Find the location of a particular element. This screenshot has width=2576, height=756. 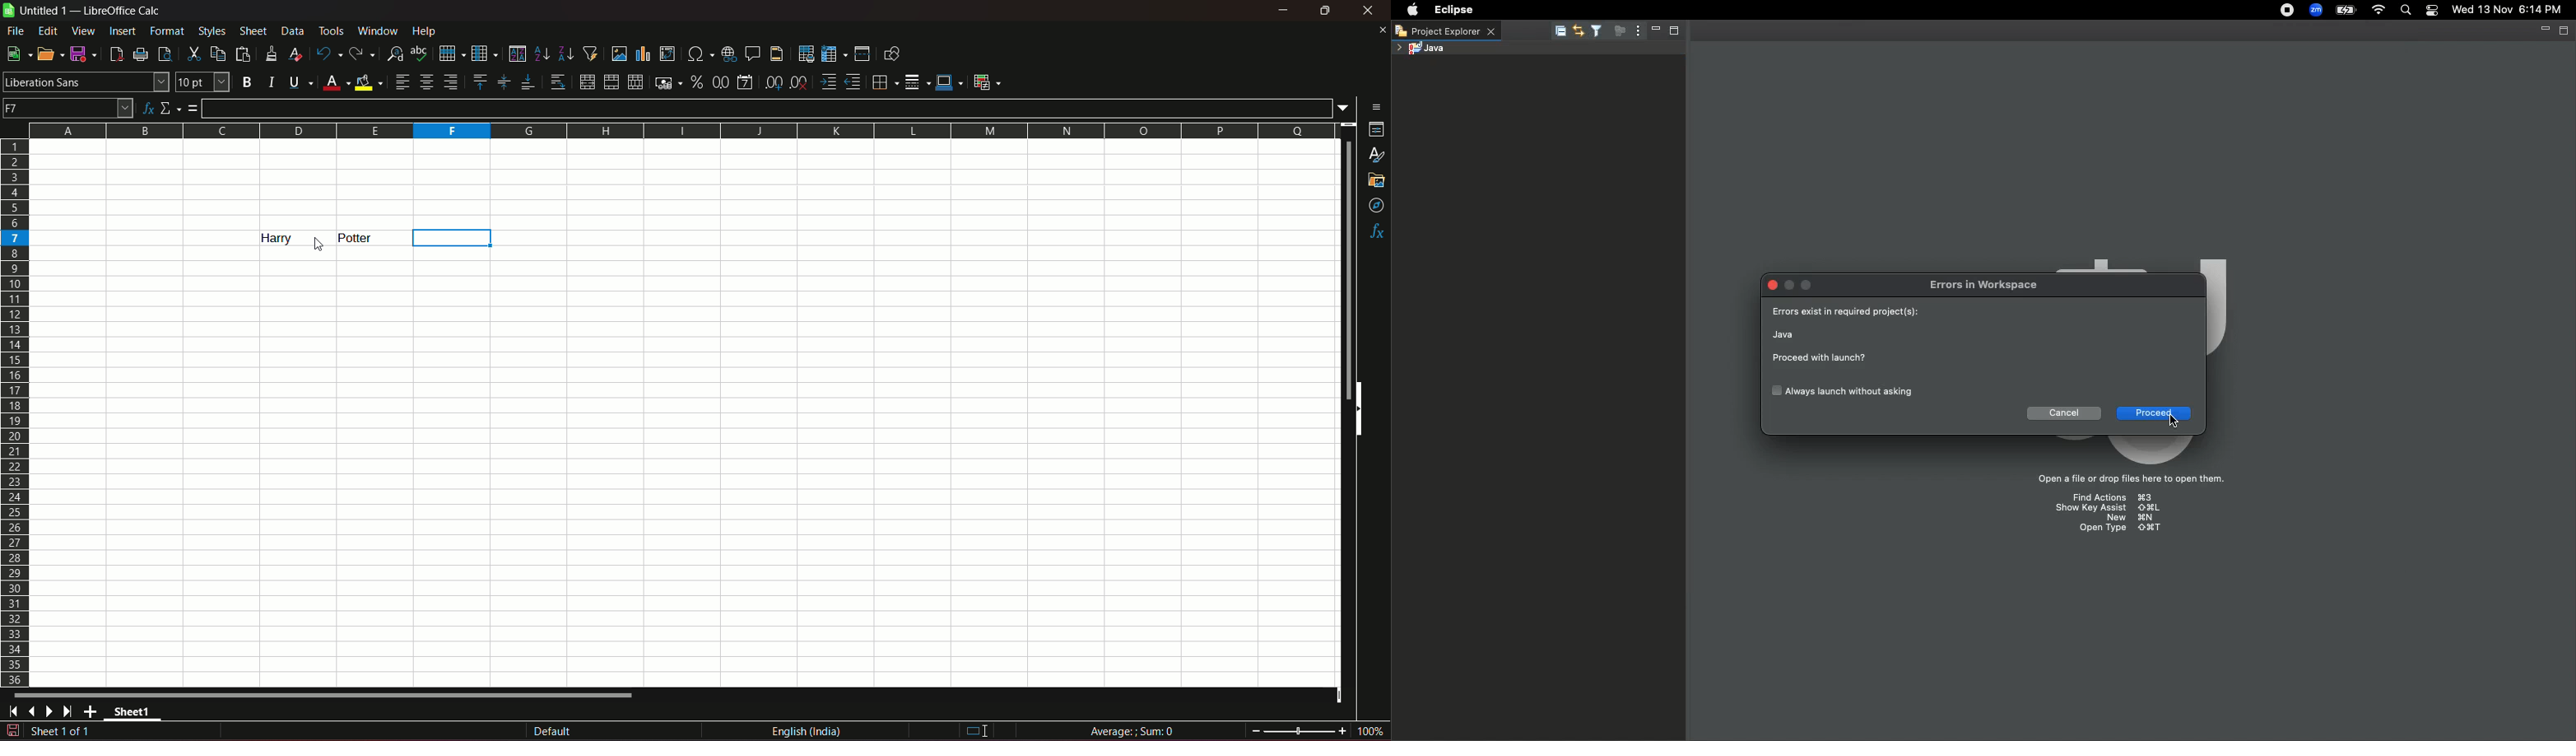

redo is located at coordinates (362, 52).